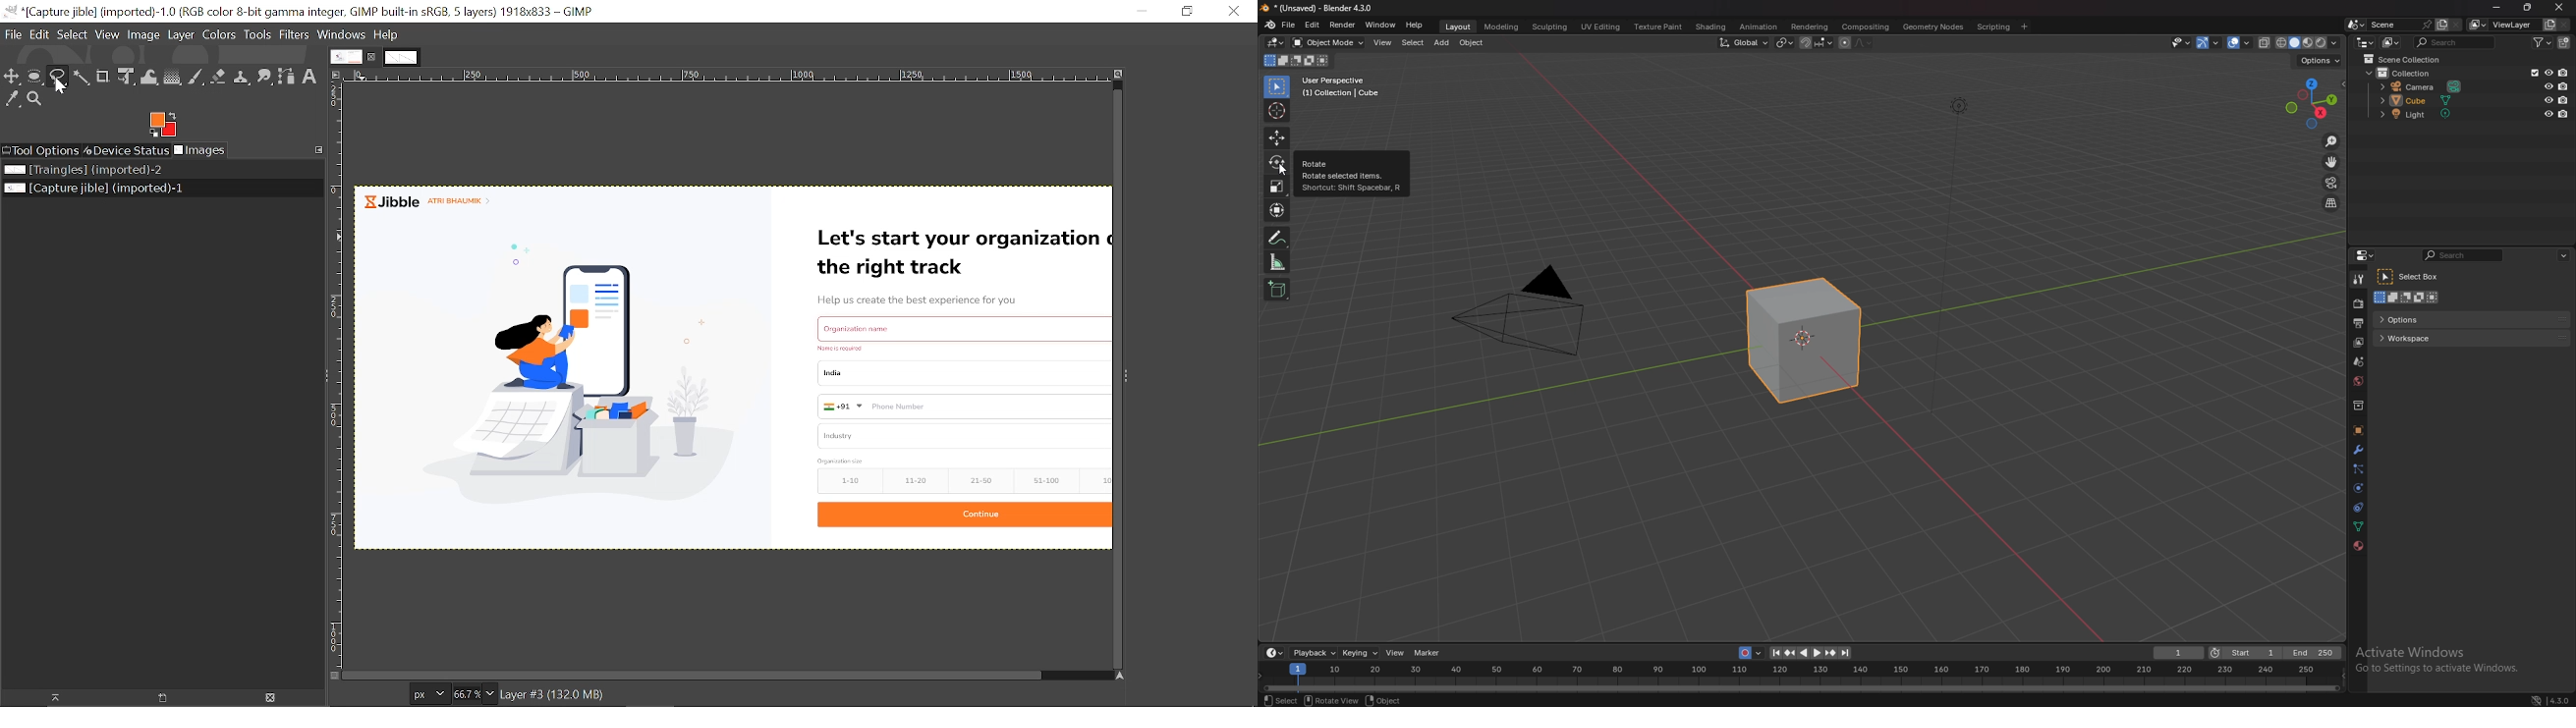 The image size is (2576, 728). What do you see at coordinates (1127, 383) in the screenshot?
I see `Side bar menu` at bounding box center [1127, 383].